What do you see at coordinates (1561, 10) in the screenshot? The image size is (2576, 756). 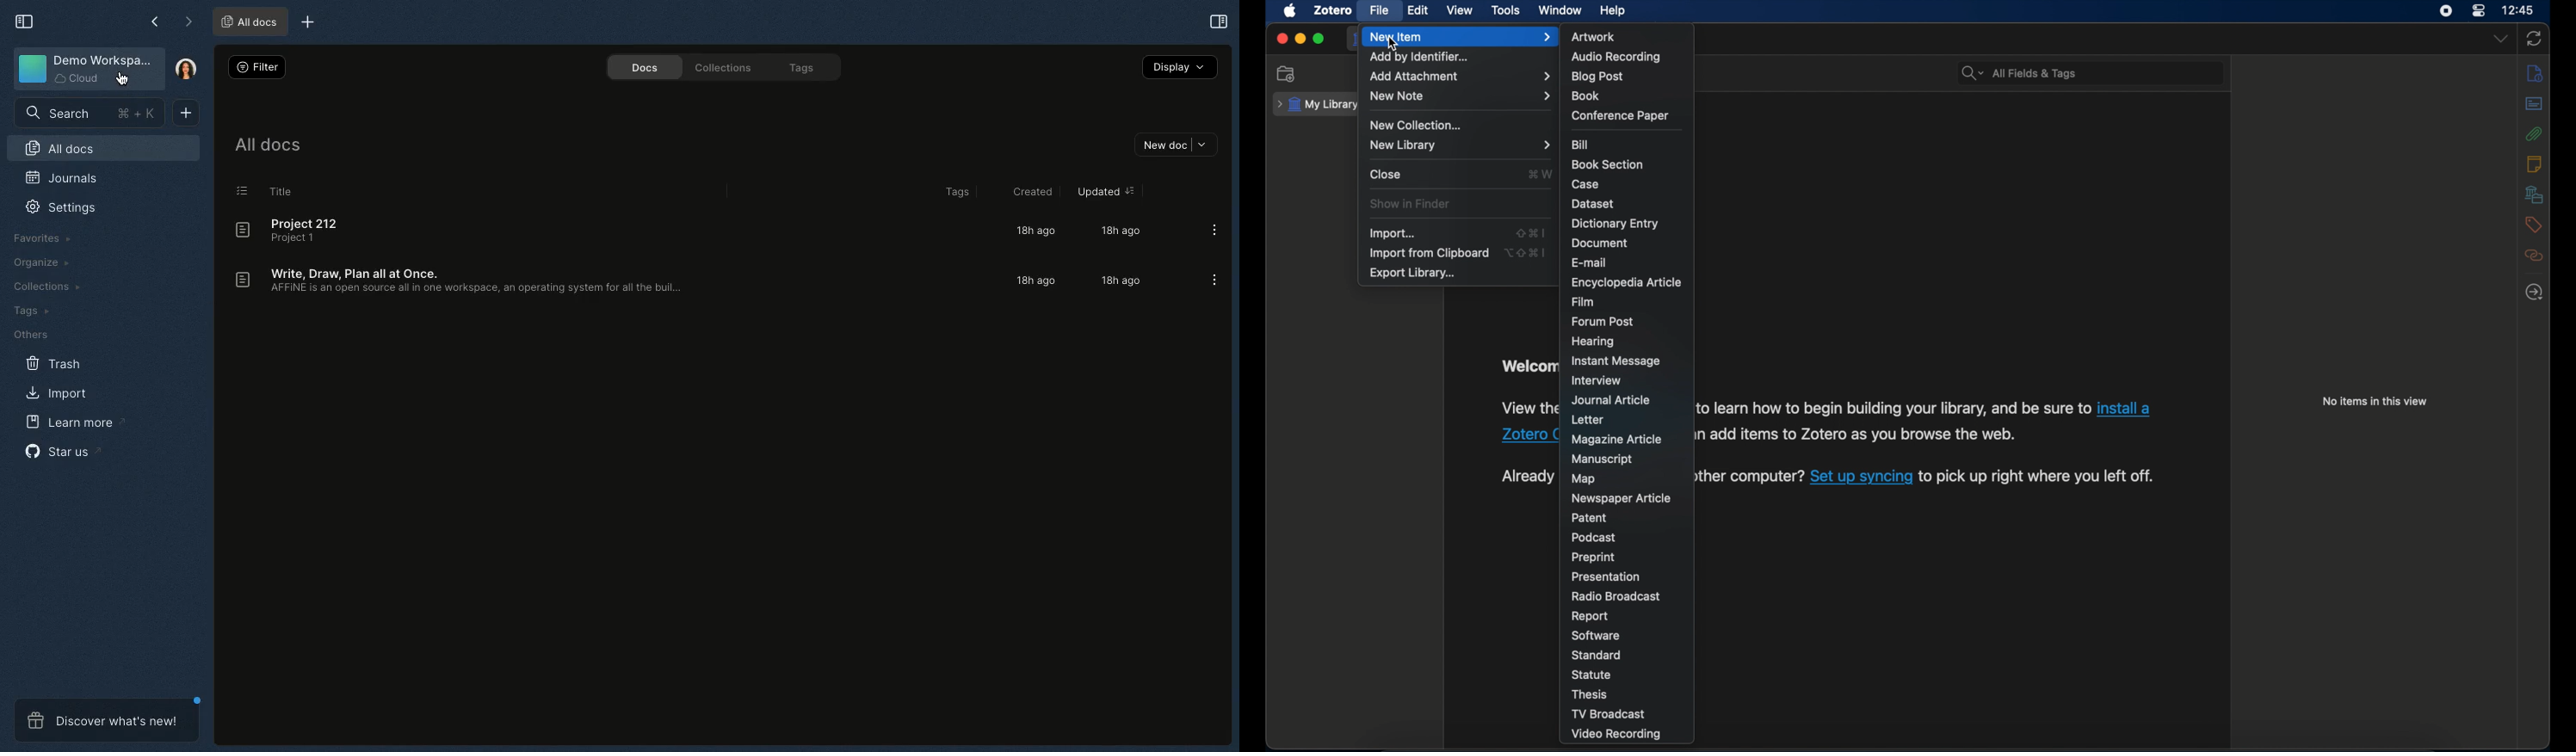 I see `window` at bounding box center [1561, 10].